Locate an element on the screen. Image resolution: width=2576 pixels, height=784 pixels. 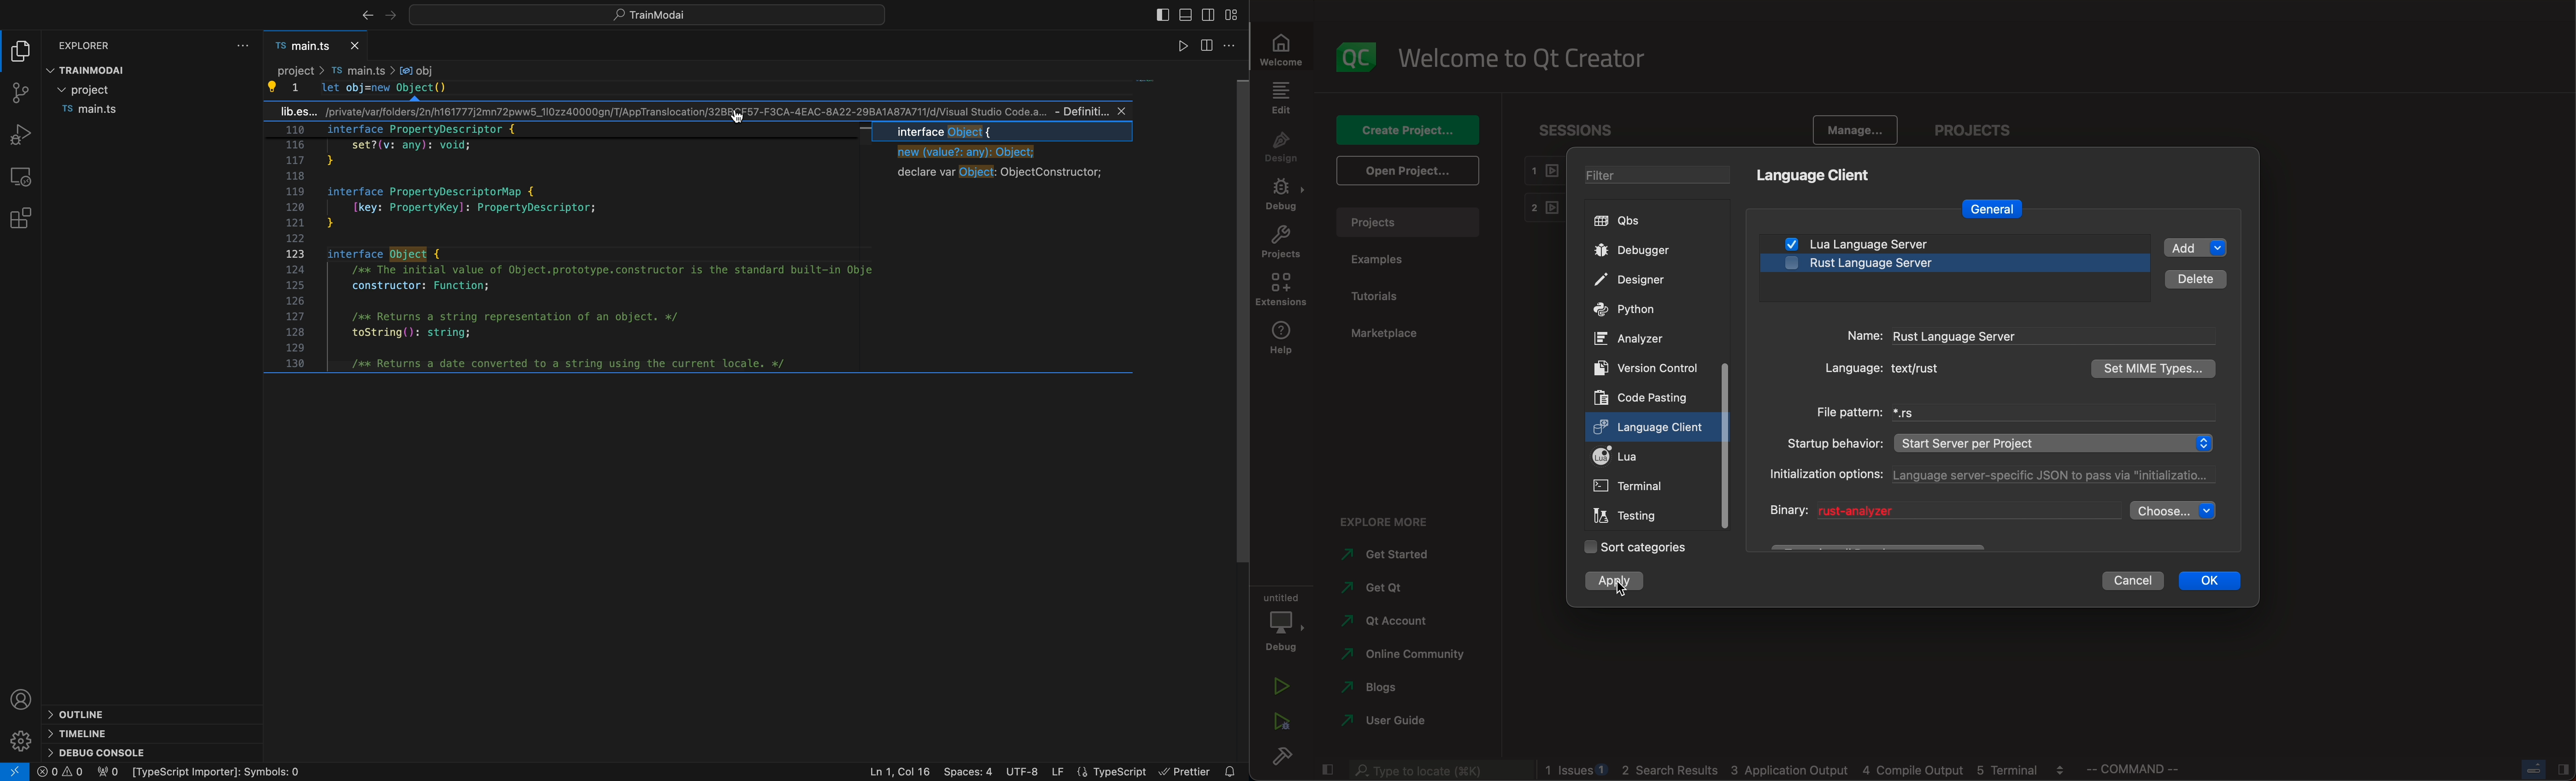
close slide bar is located at coordinates (1326, 770).